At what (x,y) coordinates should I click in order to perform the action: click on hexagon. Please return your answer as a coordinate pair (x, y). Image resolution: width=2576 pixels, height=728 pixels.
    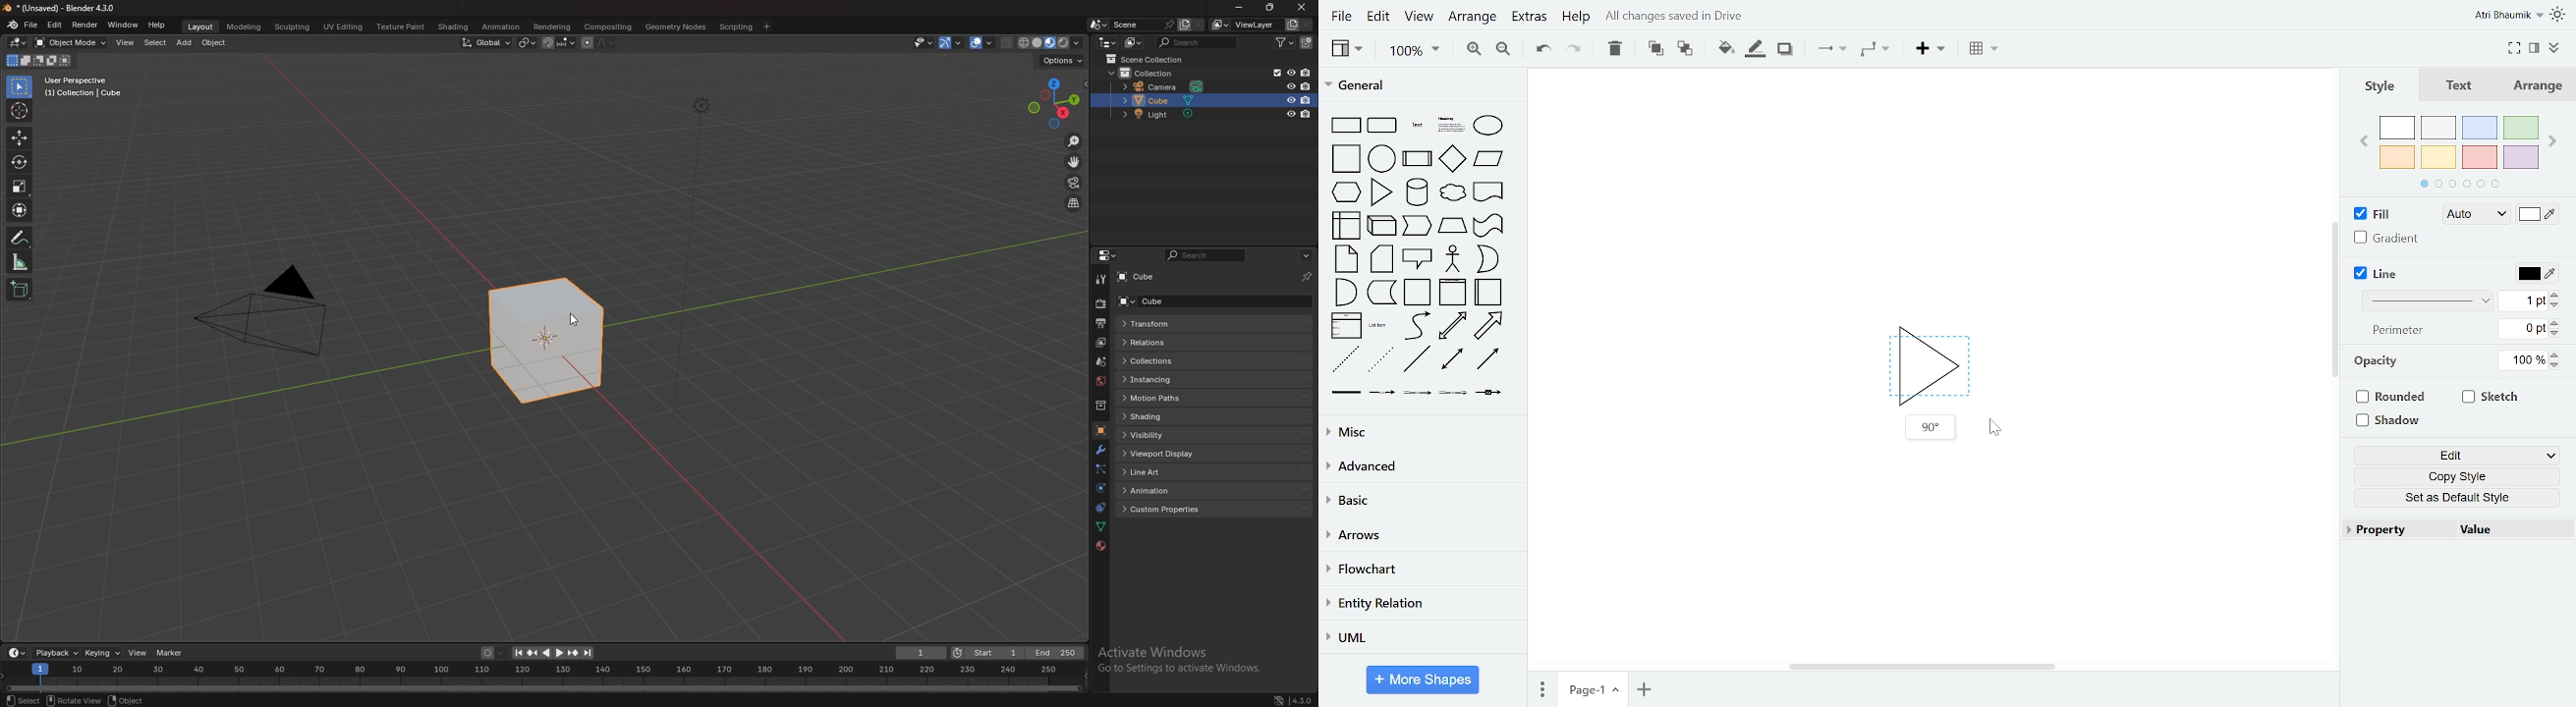
    Looking at the image, I should click on (1344, 191).